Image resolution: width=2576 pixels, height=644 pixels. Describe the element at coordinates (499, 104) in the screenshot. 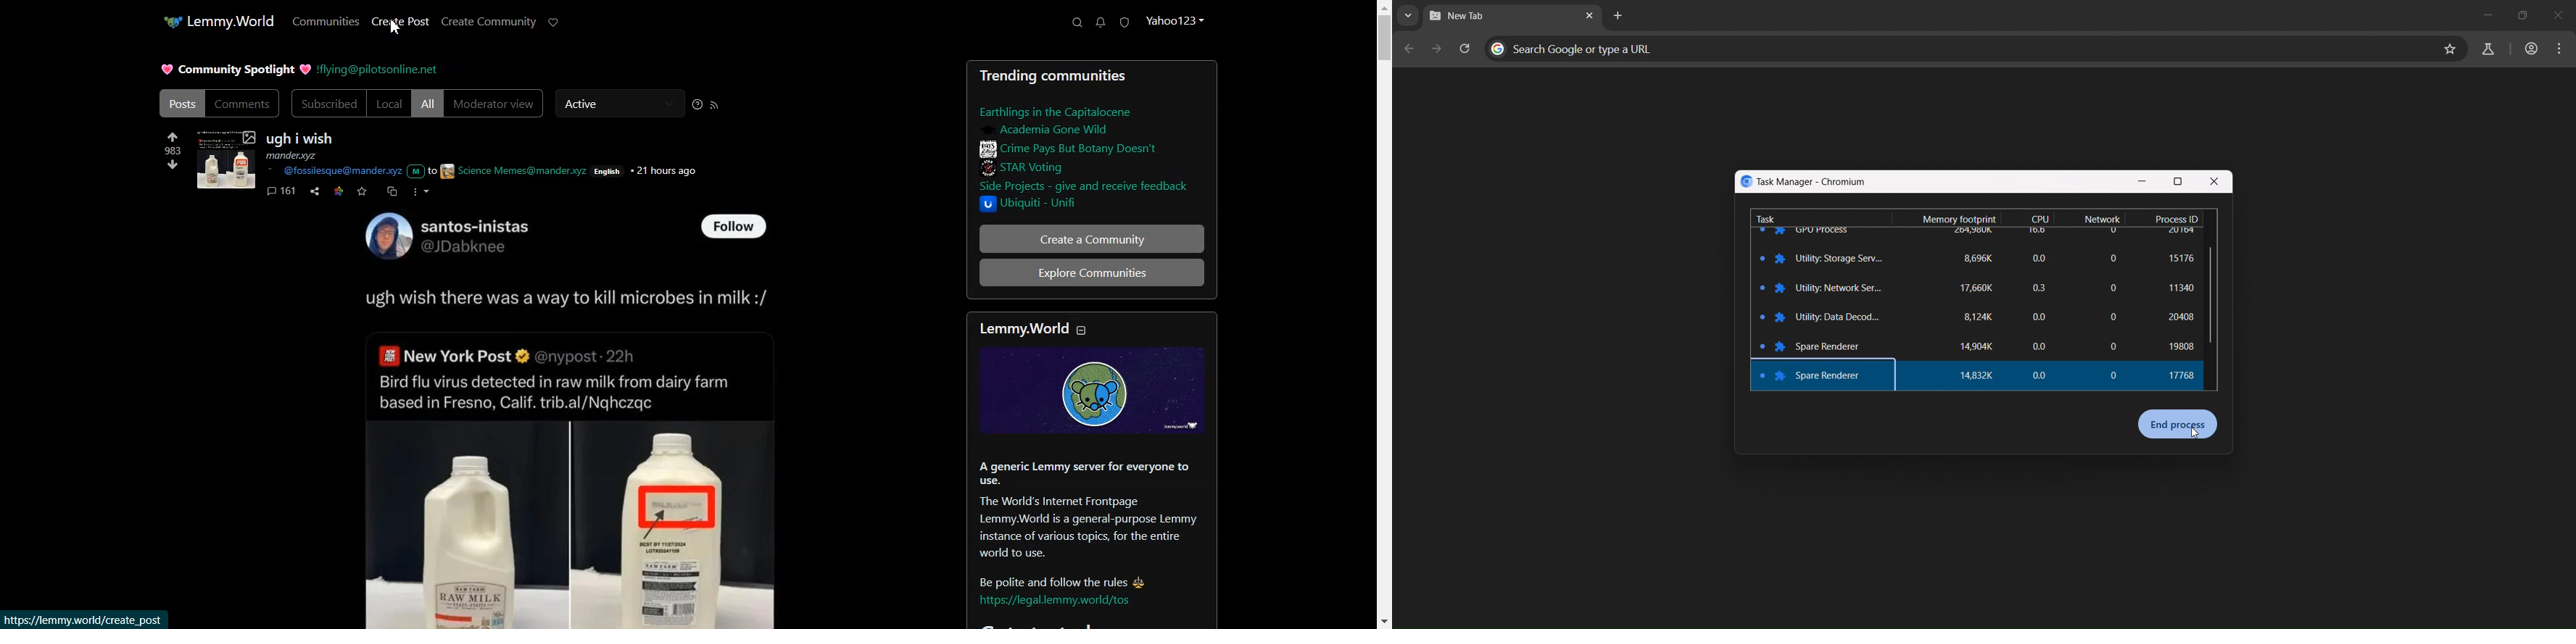

I see `Moderator view` at that location.